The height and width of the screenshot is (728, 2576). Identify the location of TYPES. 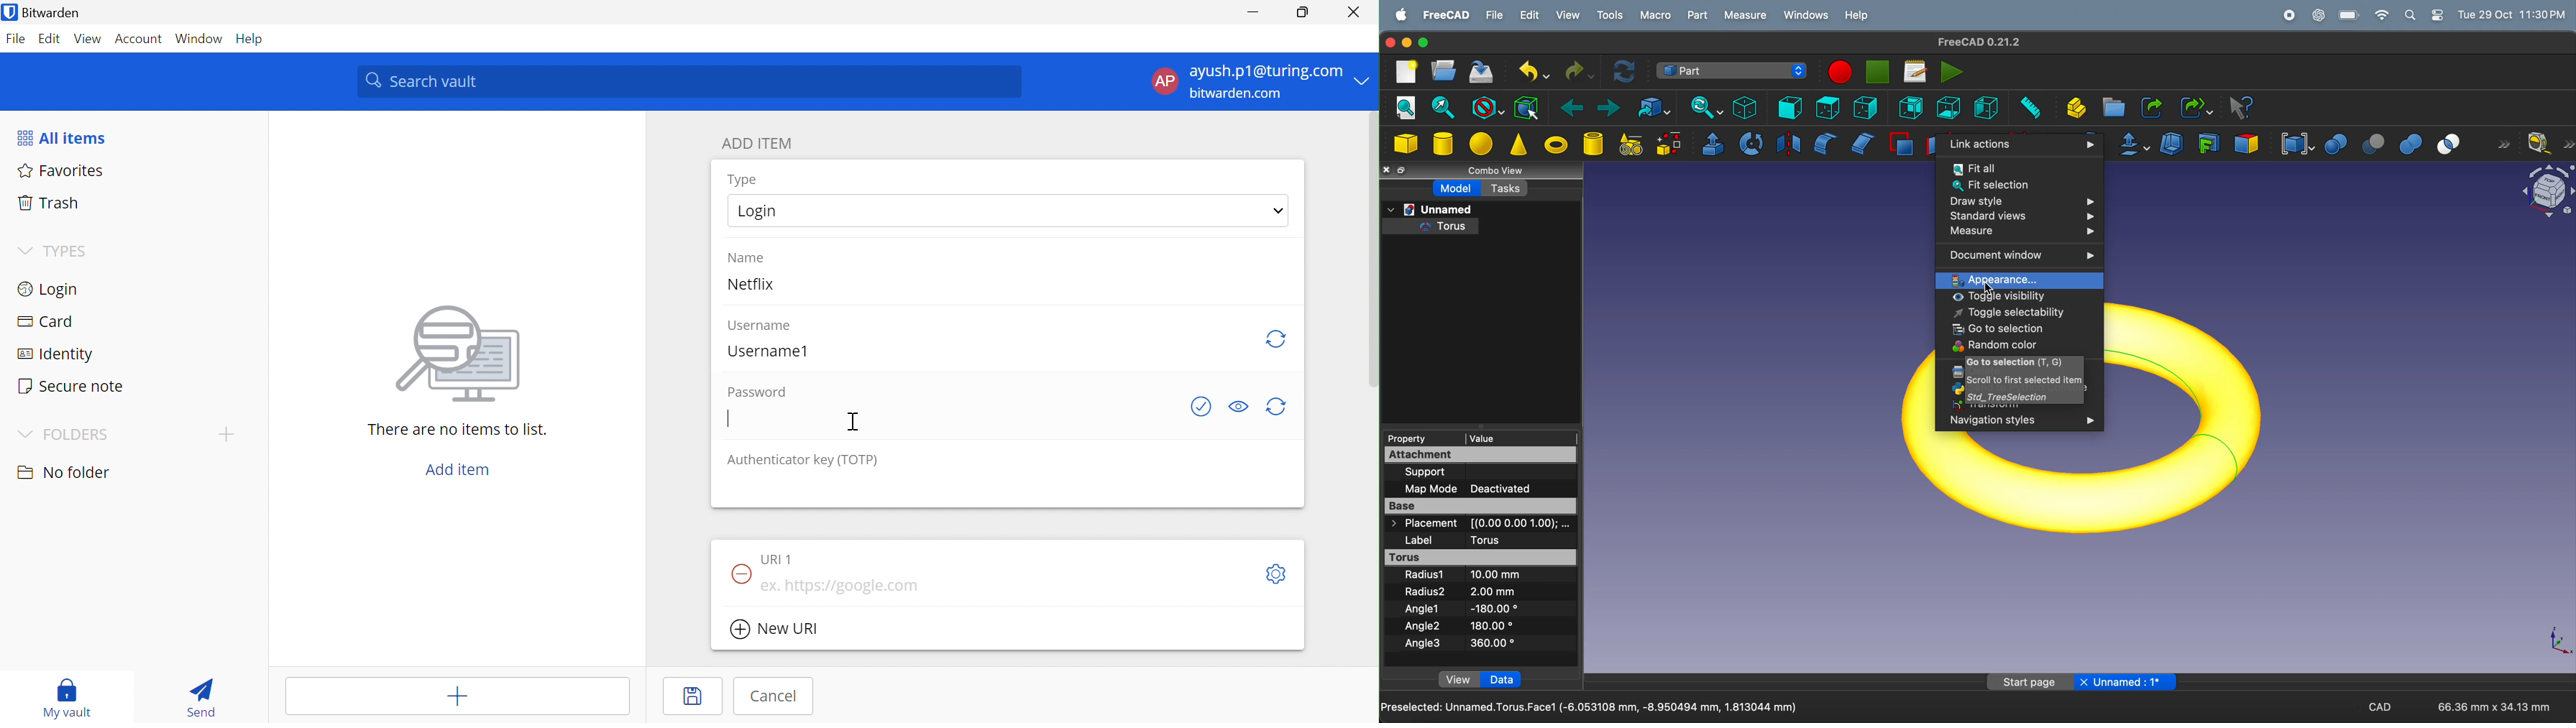
(55, 251).